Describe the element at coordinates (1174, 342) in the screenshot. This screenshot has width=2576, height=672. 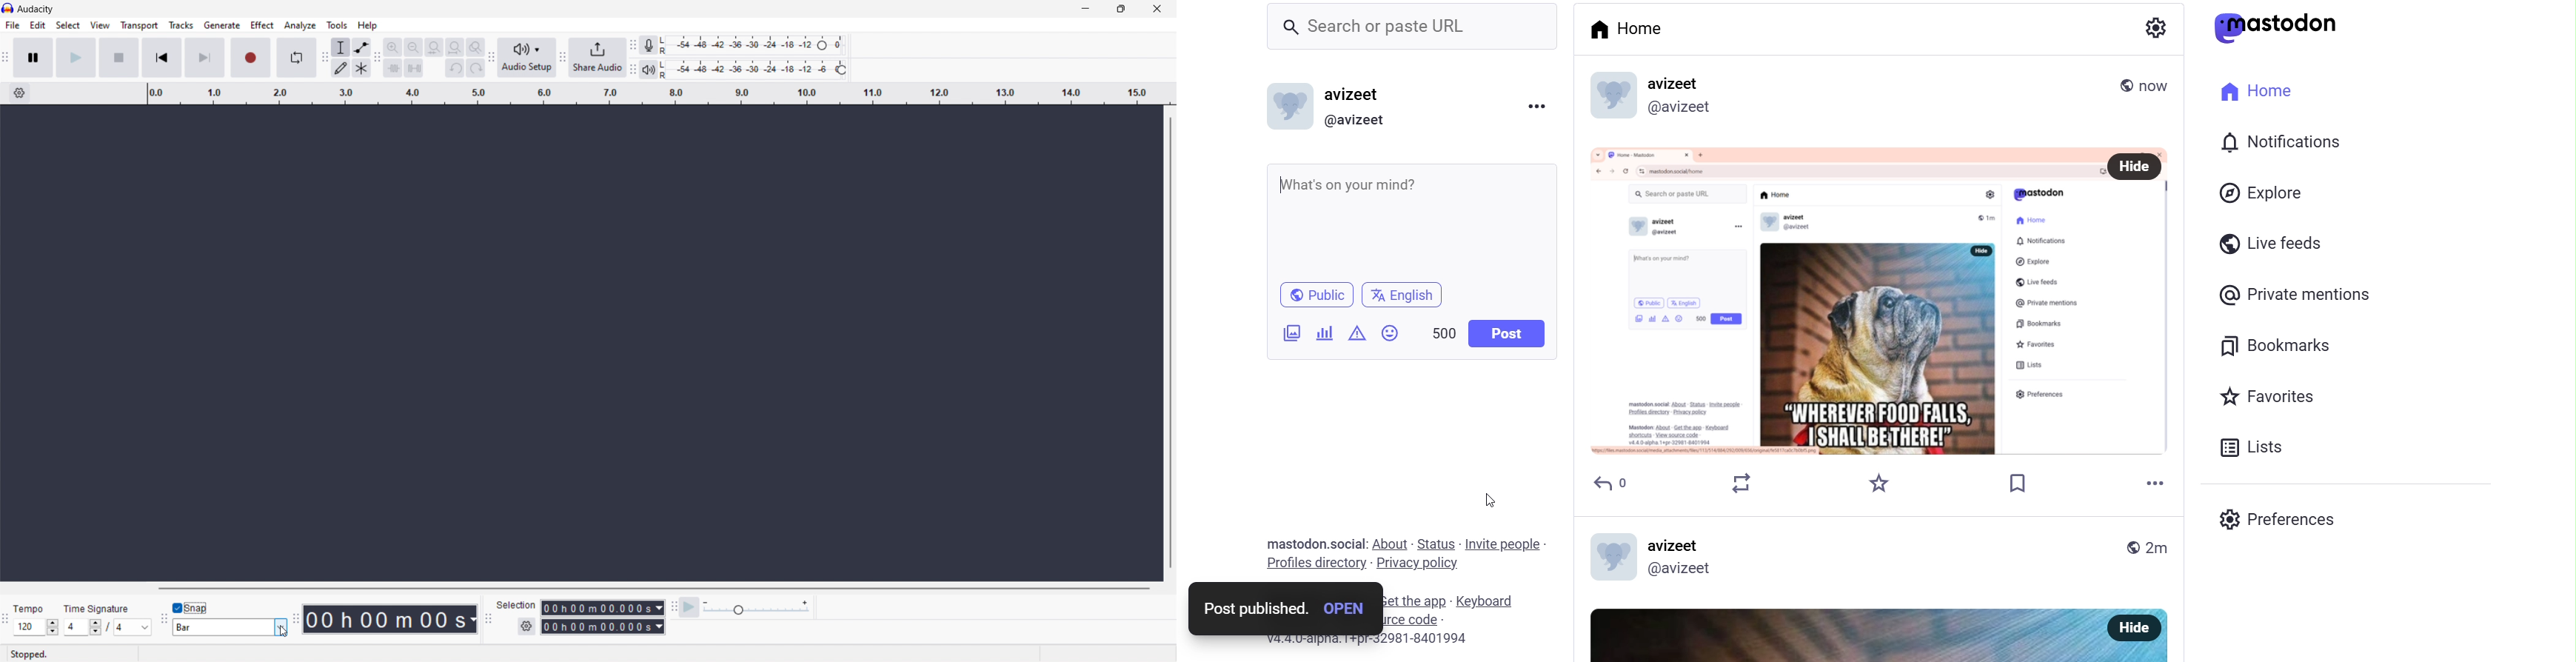
I see `vertical scrollbar` at that location.